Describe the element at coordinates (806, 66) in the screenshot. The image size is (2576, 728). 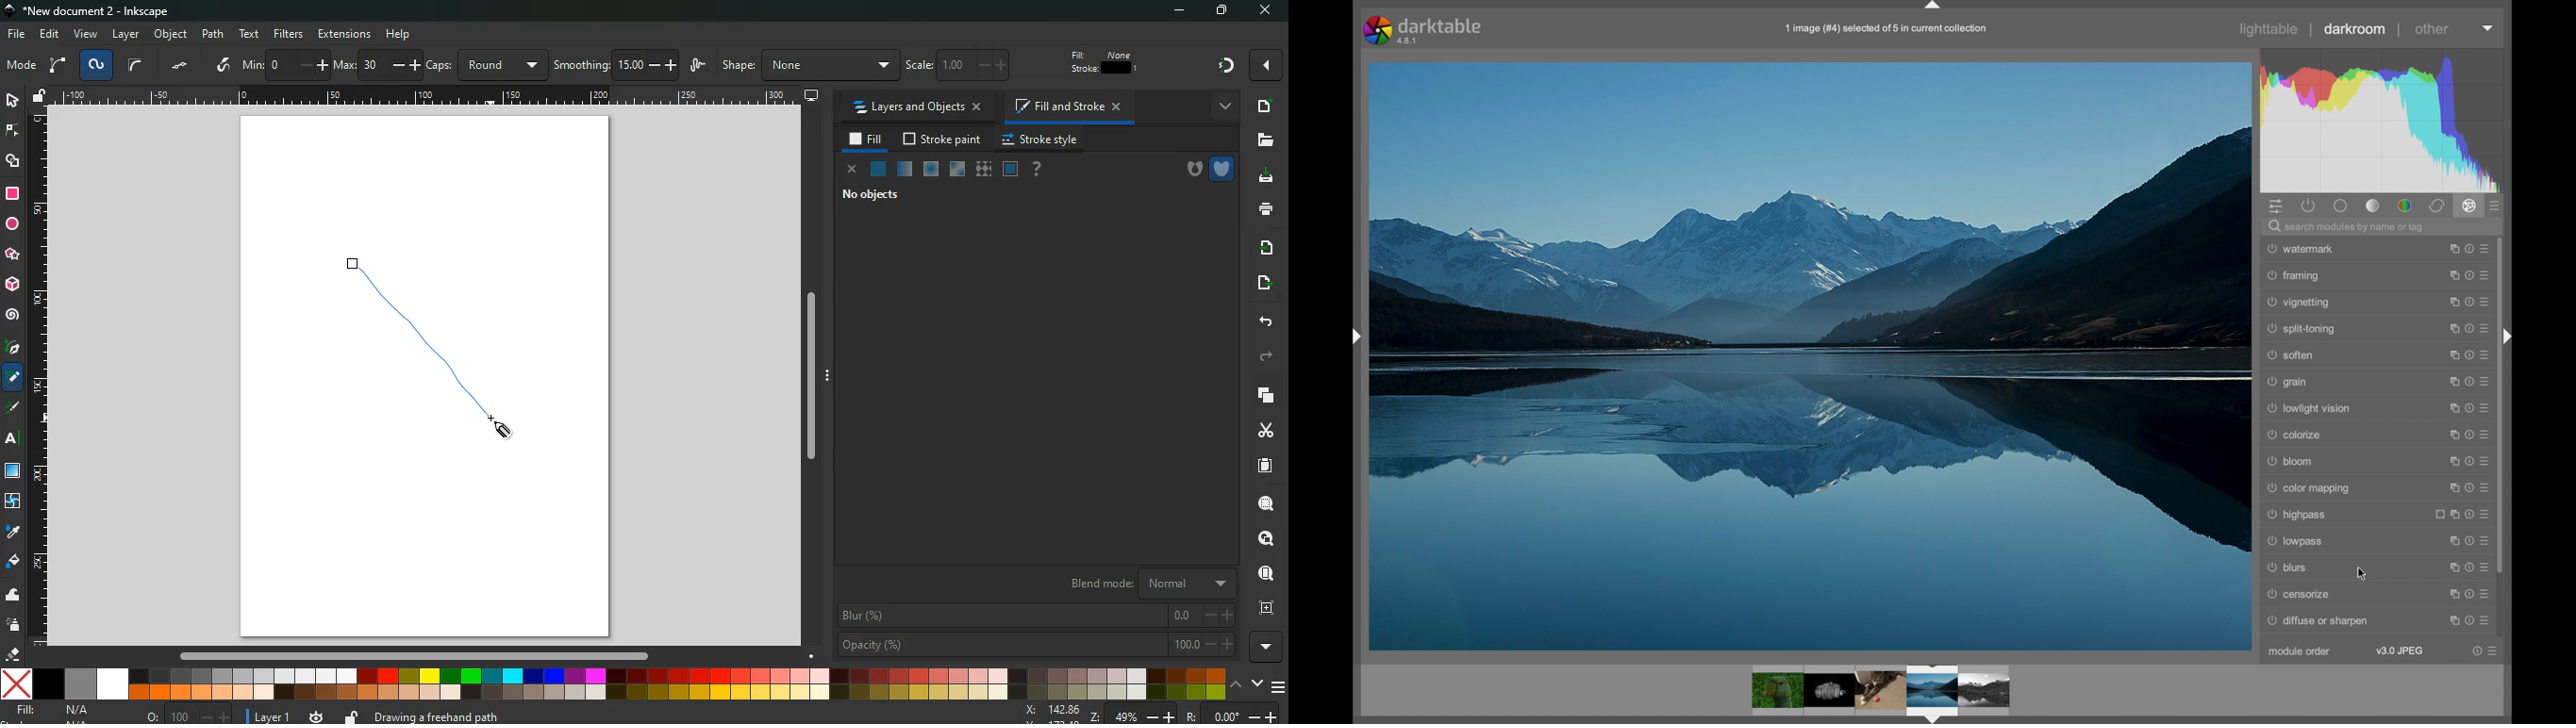
I see `shape` at that location.